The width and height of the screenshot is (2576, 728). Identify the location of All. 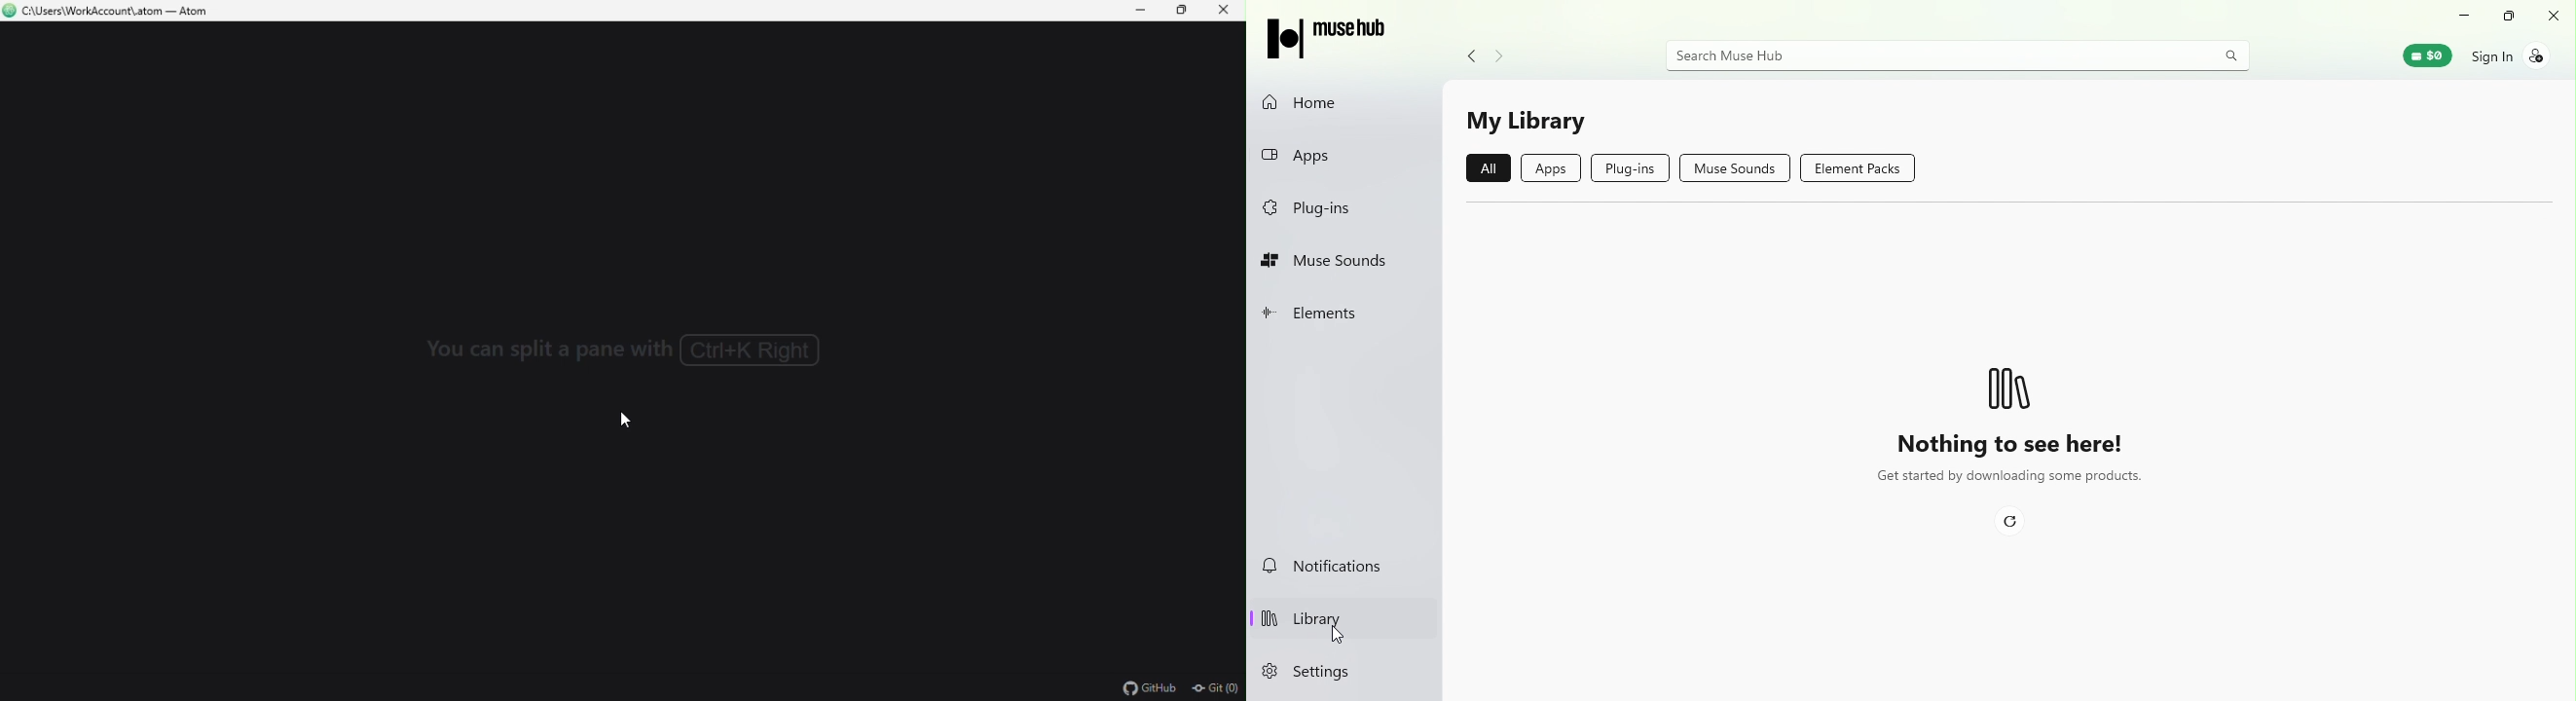
(1488, 166).